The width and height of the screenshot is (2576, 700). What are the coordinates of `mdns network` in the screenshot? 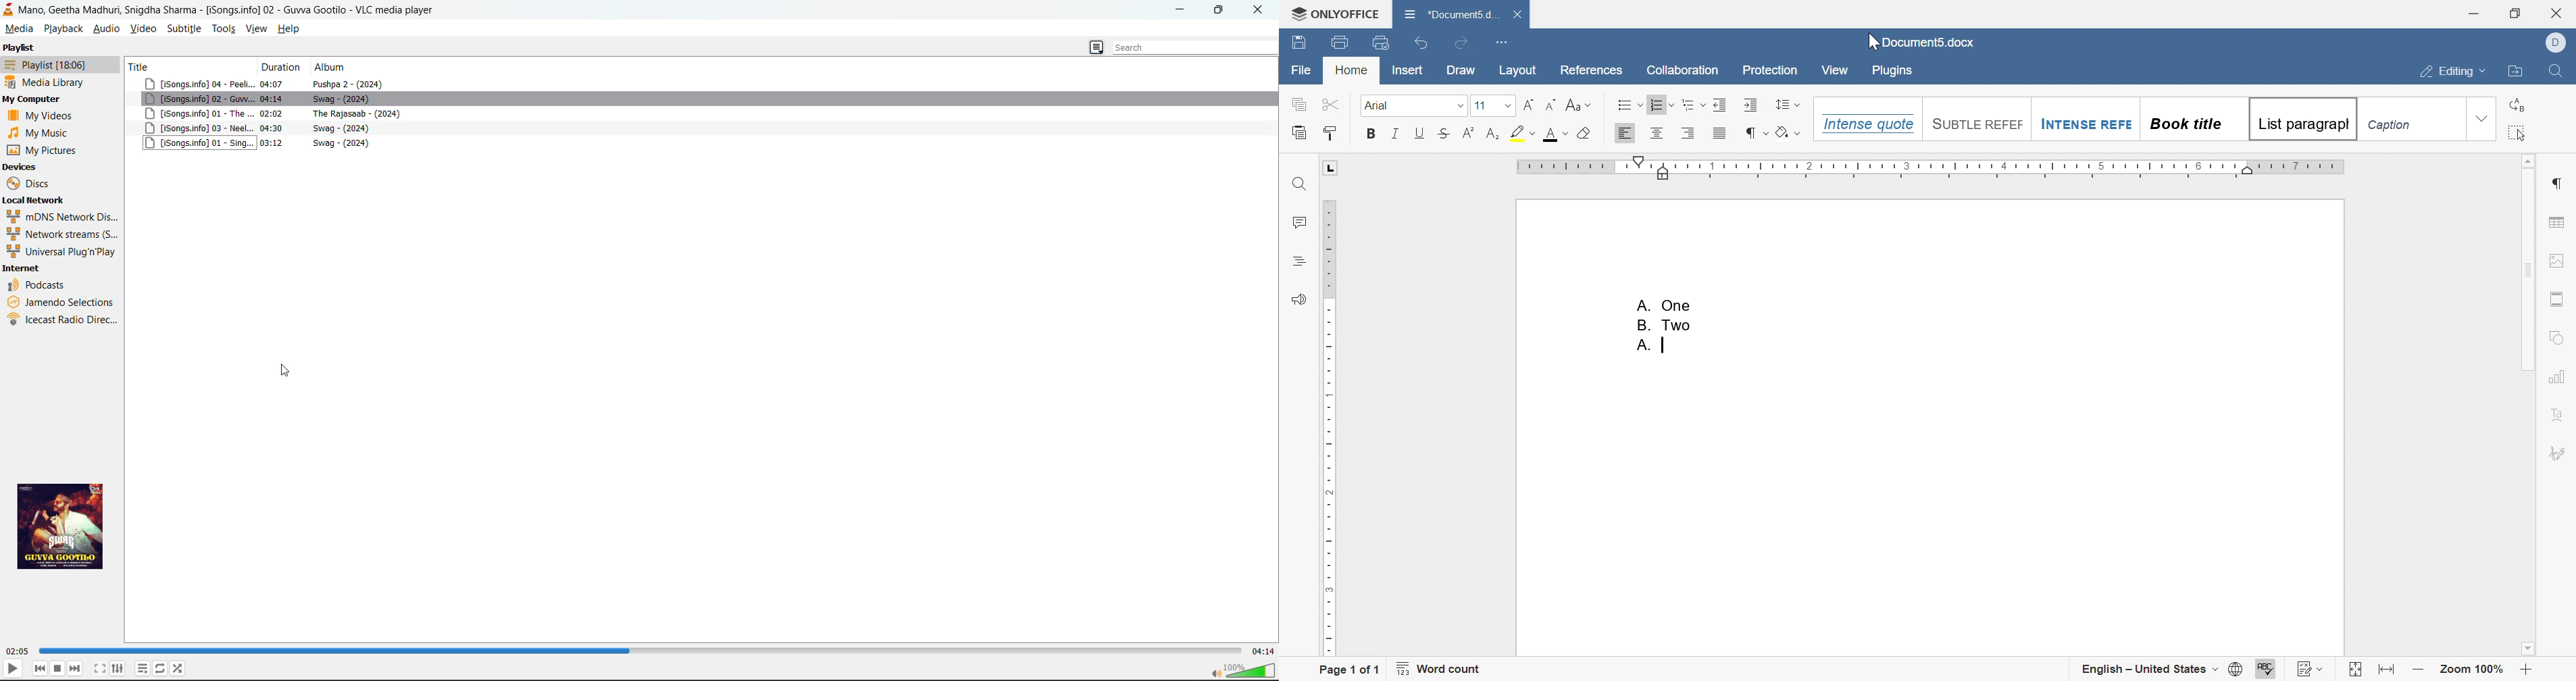 It's located at (61, 216).